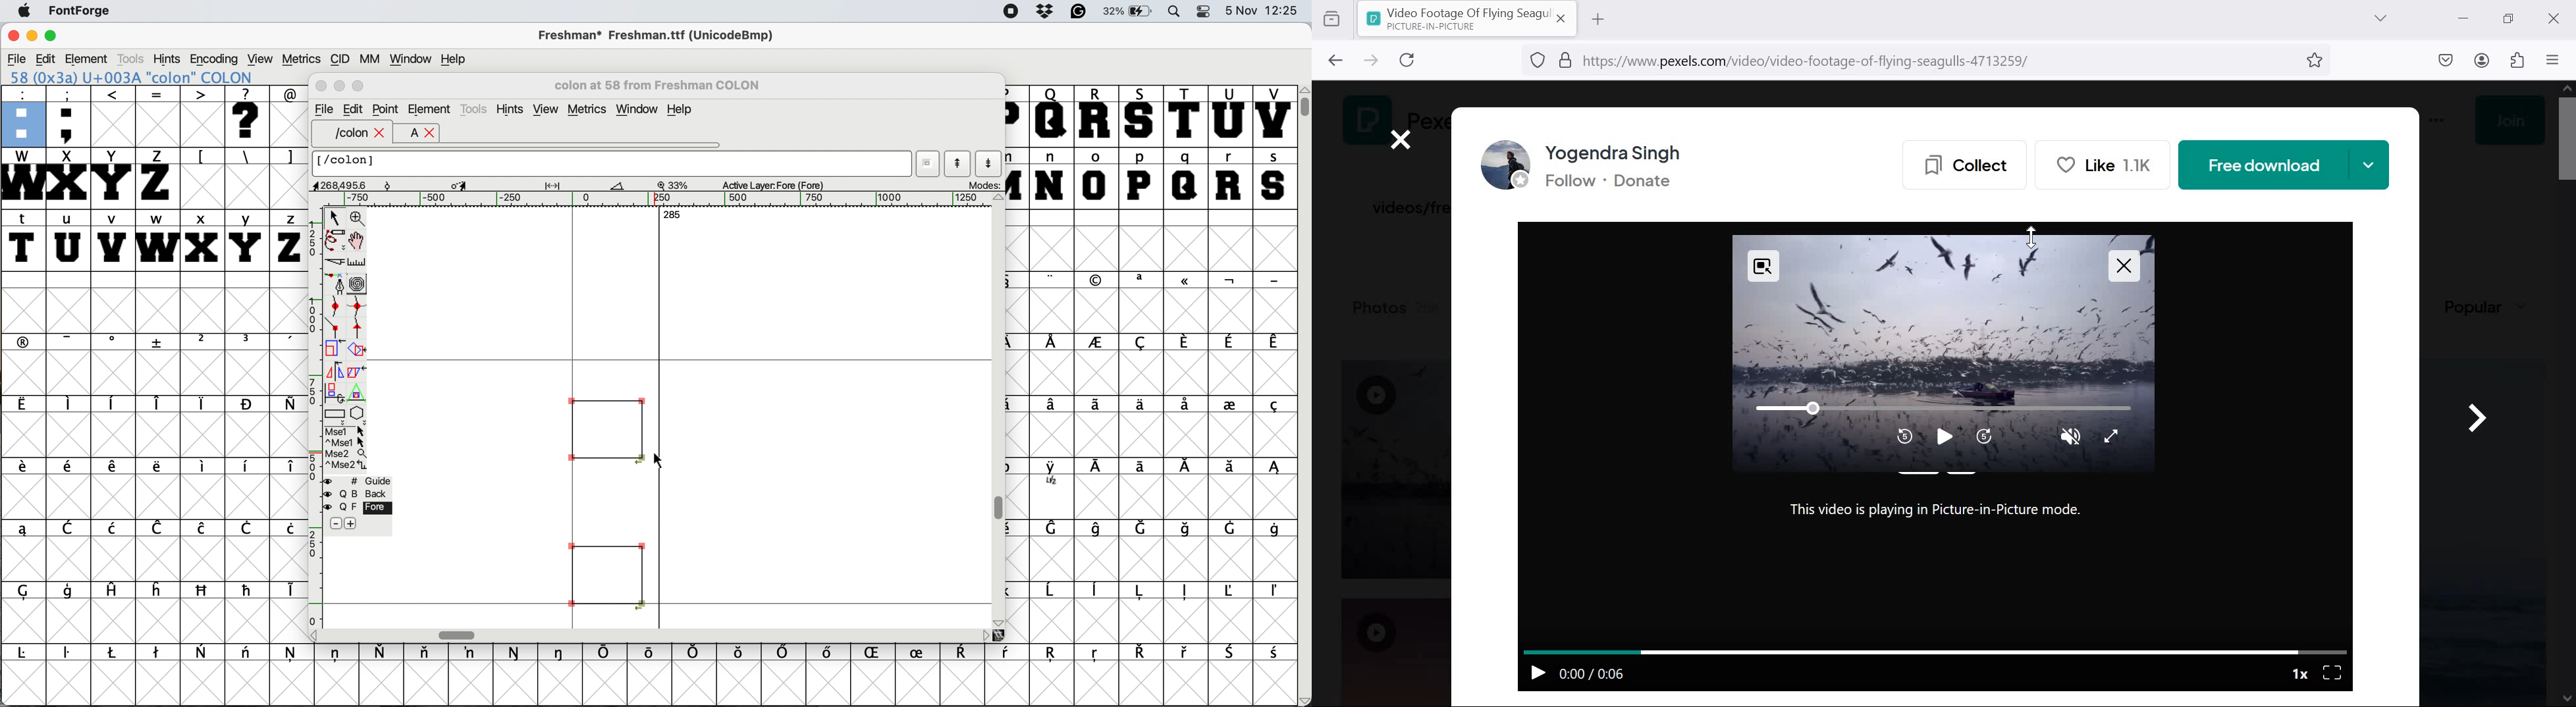 The width and height of the screenshot is (2576, 728). What do you see at coordinates (2476, 413) in the screenshot?
I see `go next` at bounding box center [2476, 413].